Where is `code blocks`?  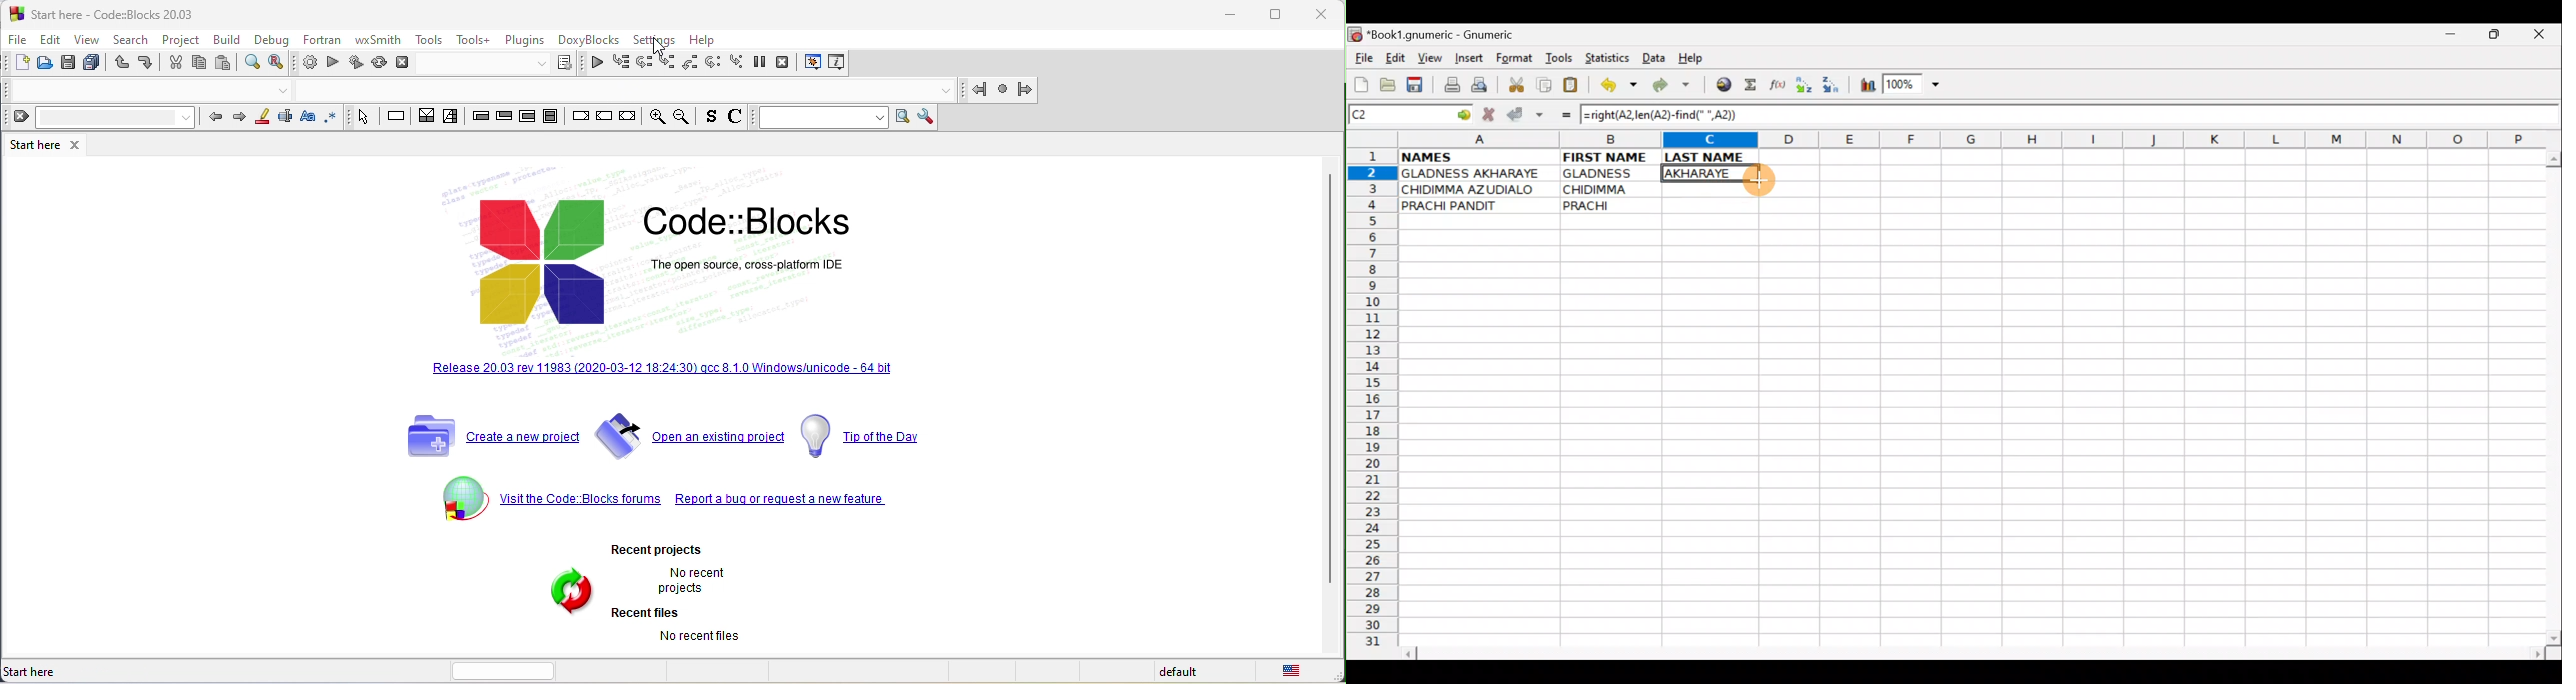
code blocks is located at coordinates (651, 250).